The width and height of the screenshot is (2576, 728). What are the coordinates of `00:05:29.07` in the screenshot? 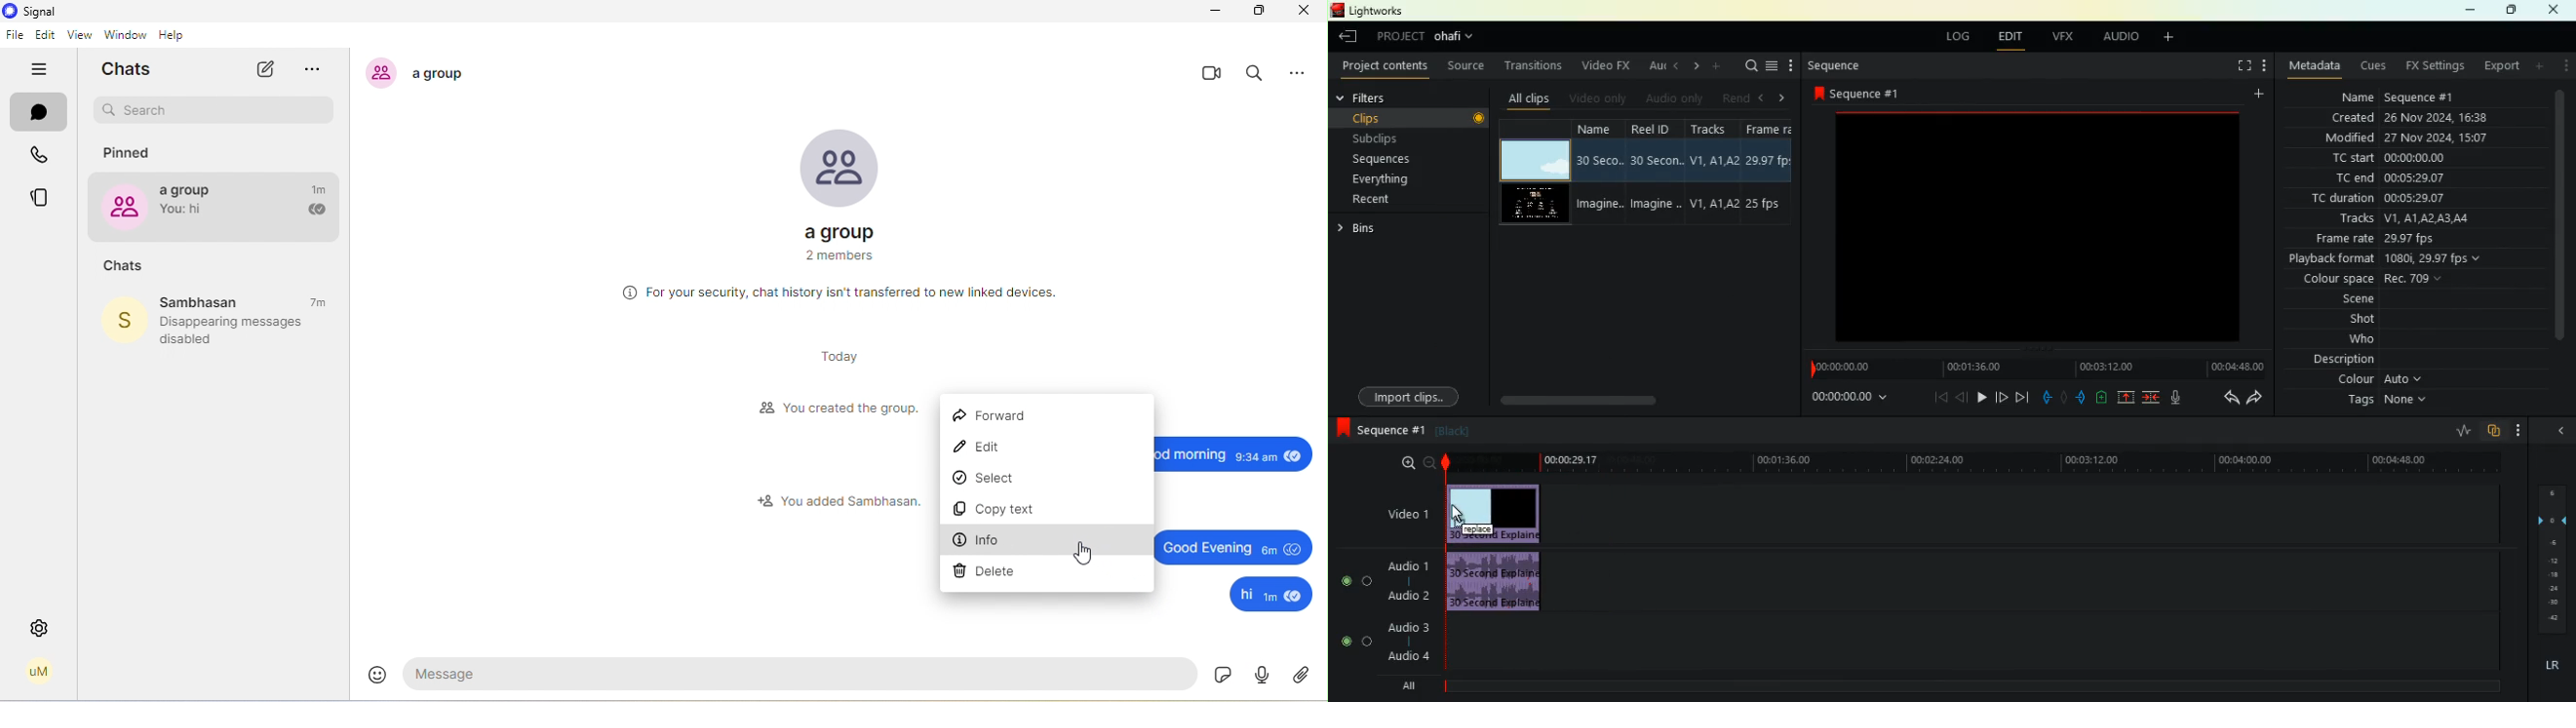 It's located at (2421, 198).